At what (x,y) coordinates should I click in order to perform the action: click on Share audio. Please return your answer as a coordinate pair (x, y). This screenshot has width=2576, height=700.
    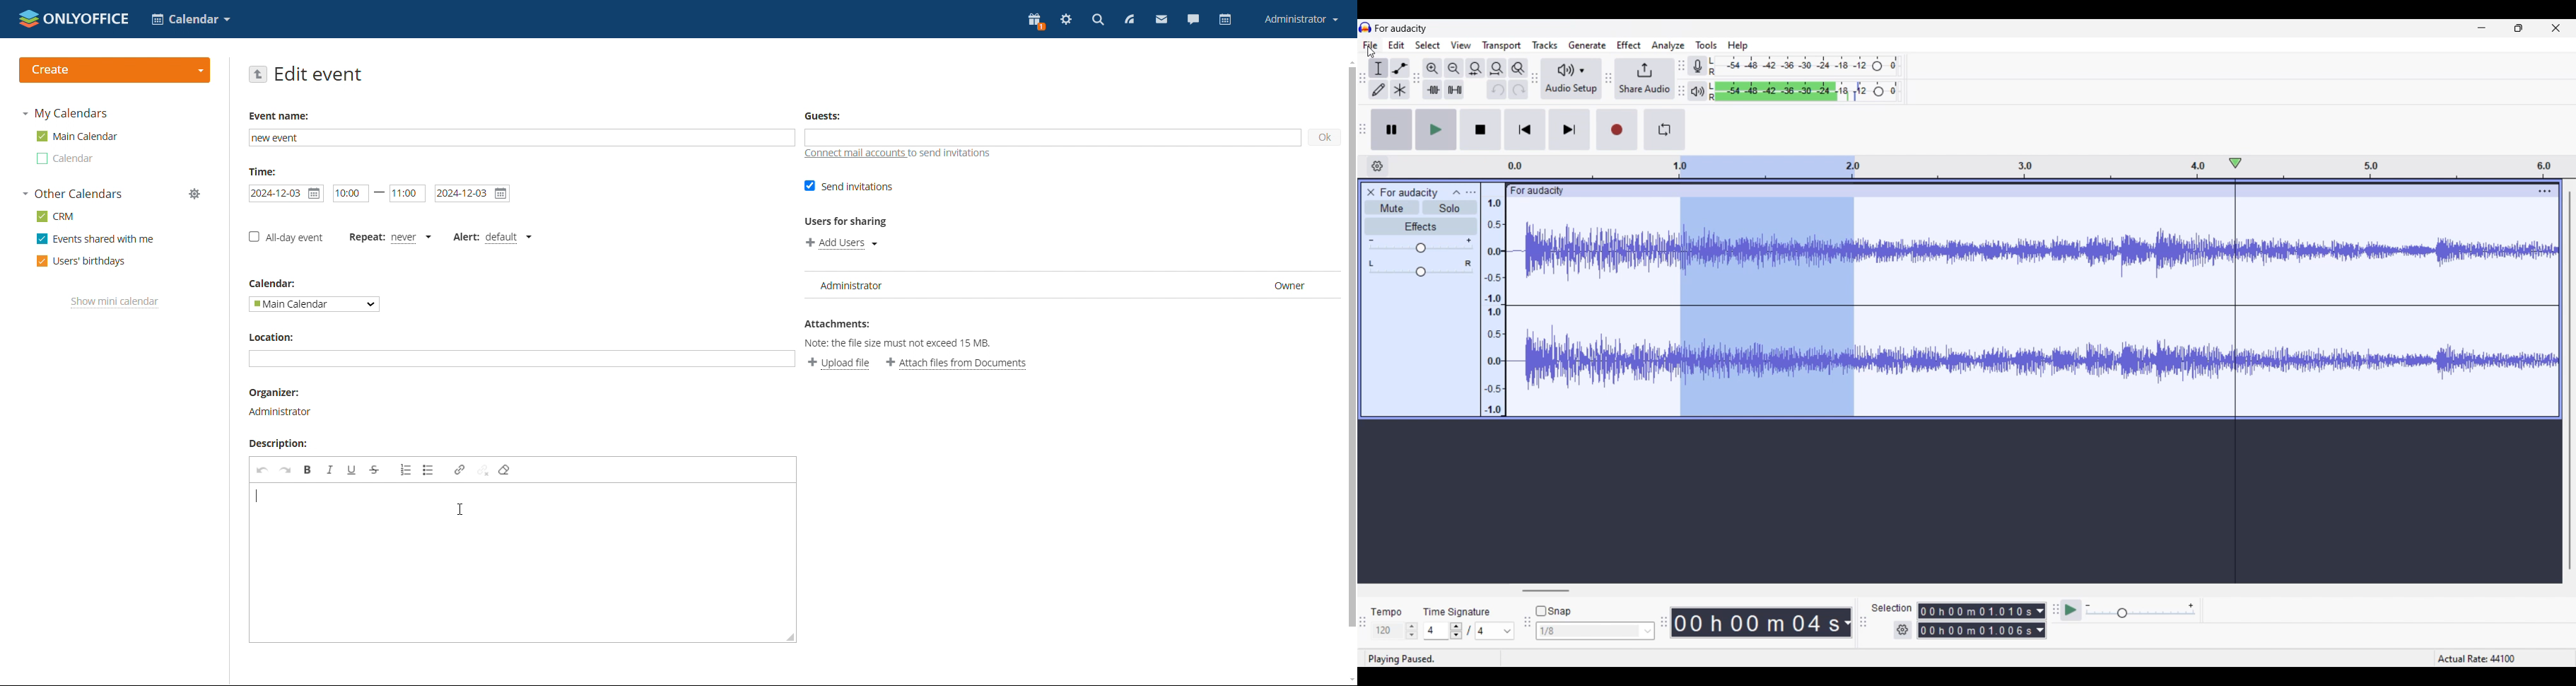
    Looking at the image, I should click on (1644, 79).